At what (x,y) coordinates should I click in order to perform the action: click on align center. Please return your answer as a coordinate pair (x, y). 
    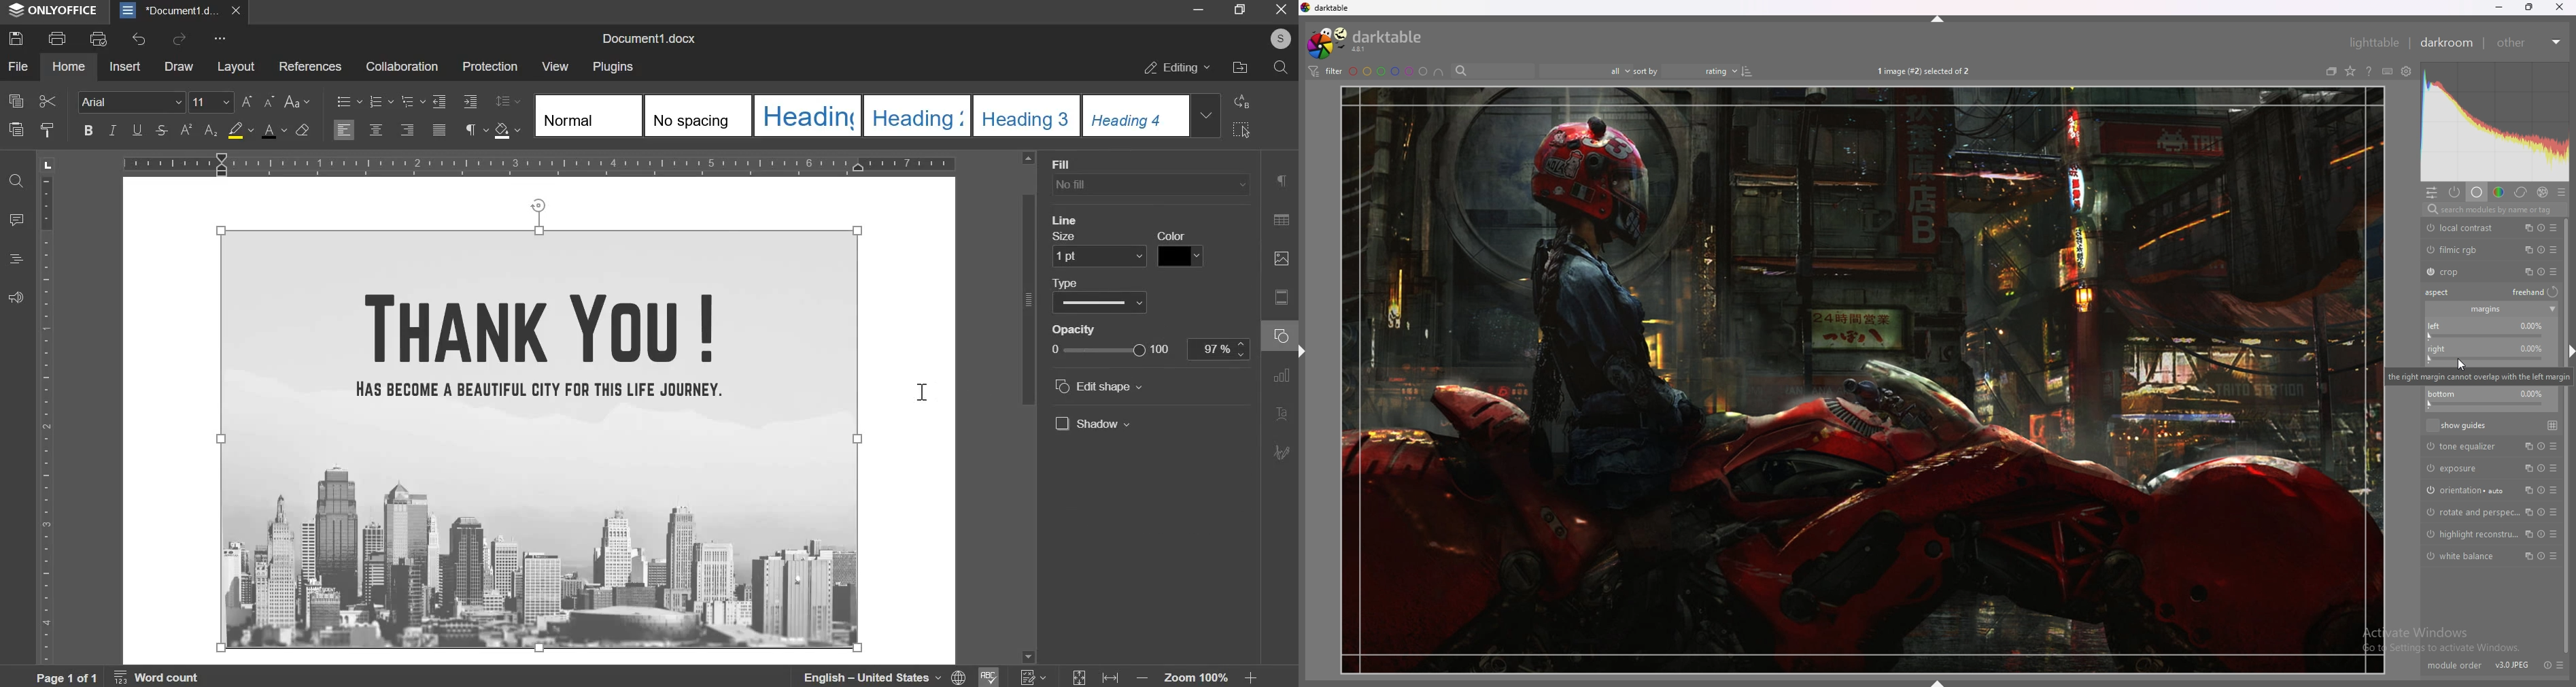
    Looking at the image, I should click on (376, 129).